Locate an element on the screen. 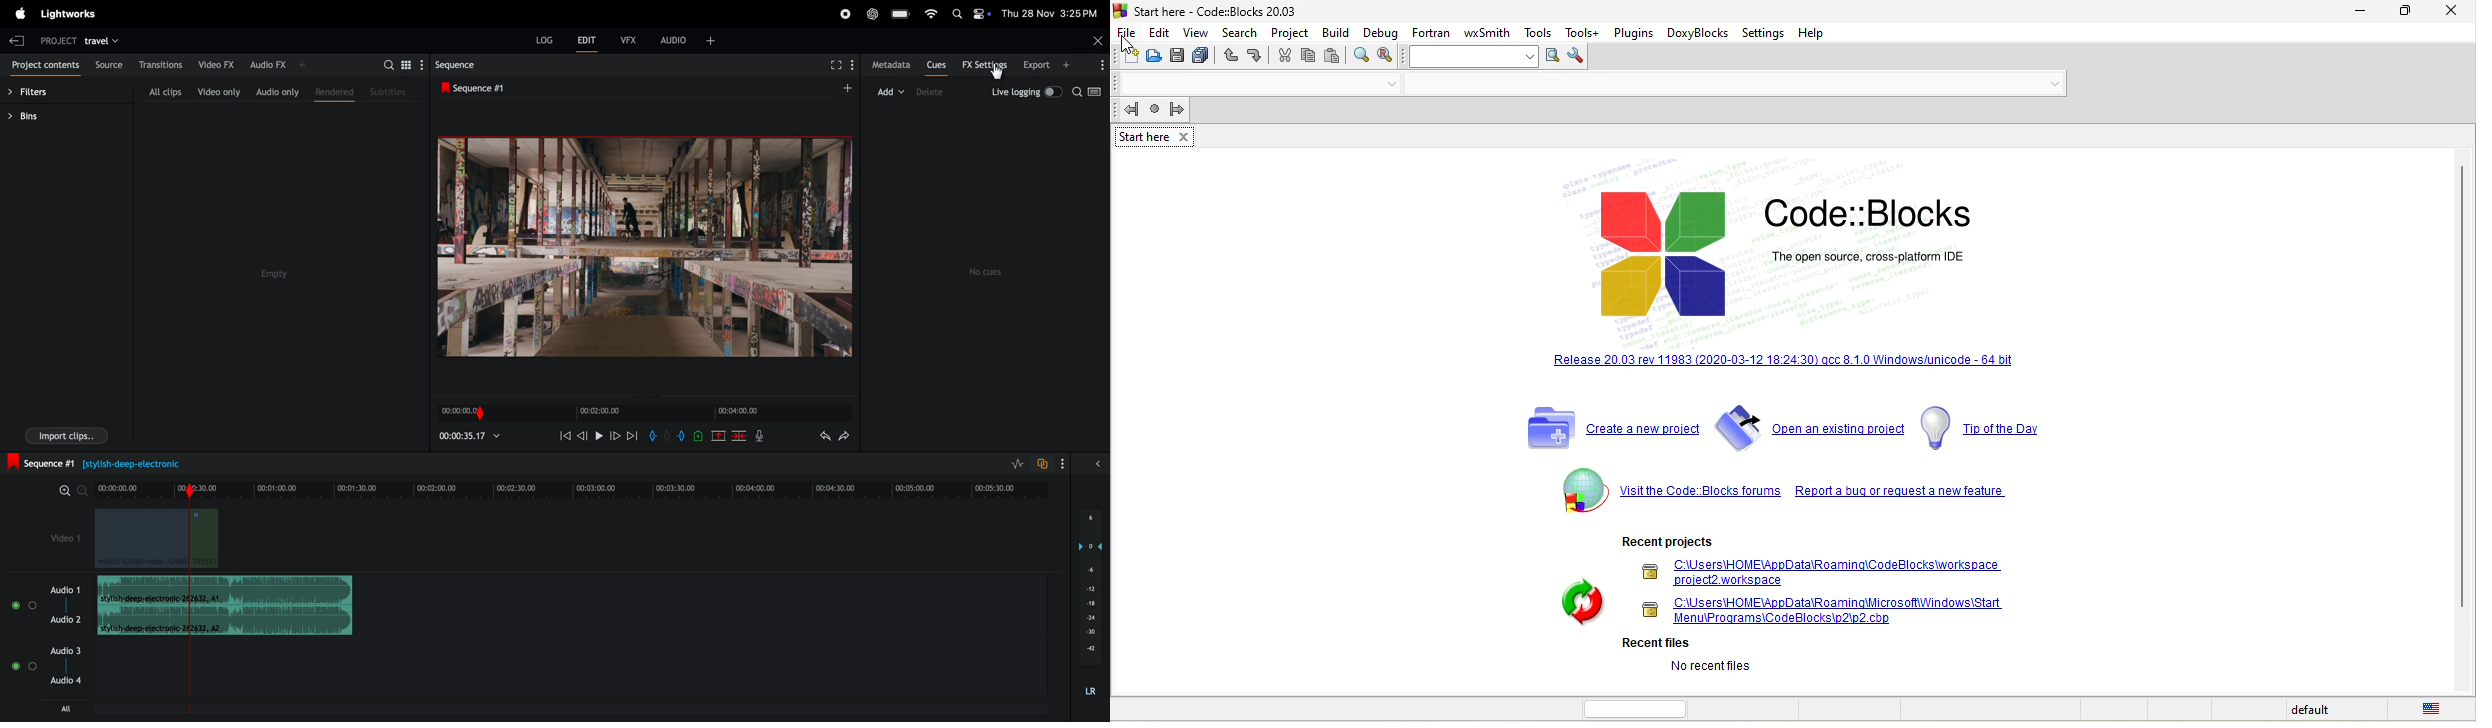 The height and width of the screenshot is (728, 2492). jump back is located at coordinates (1128, 110).